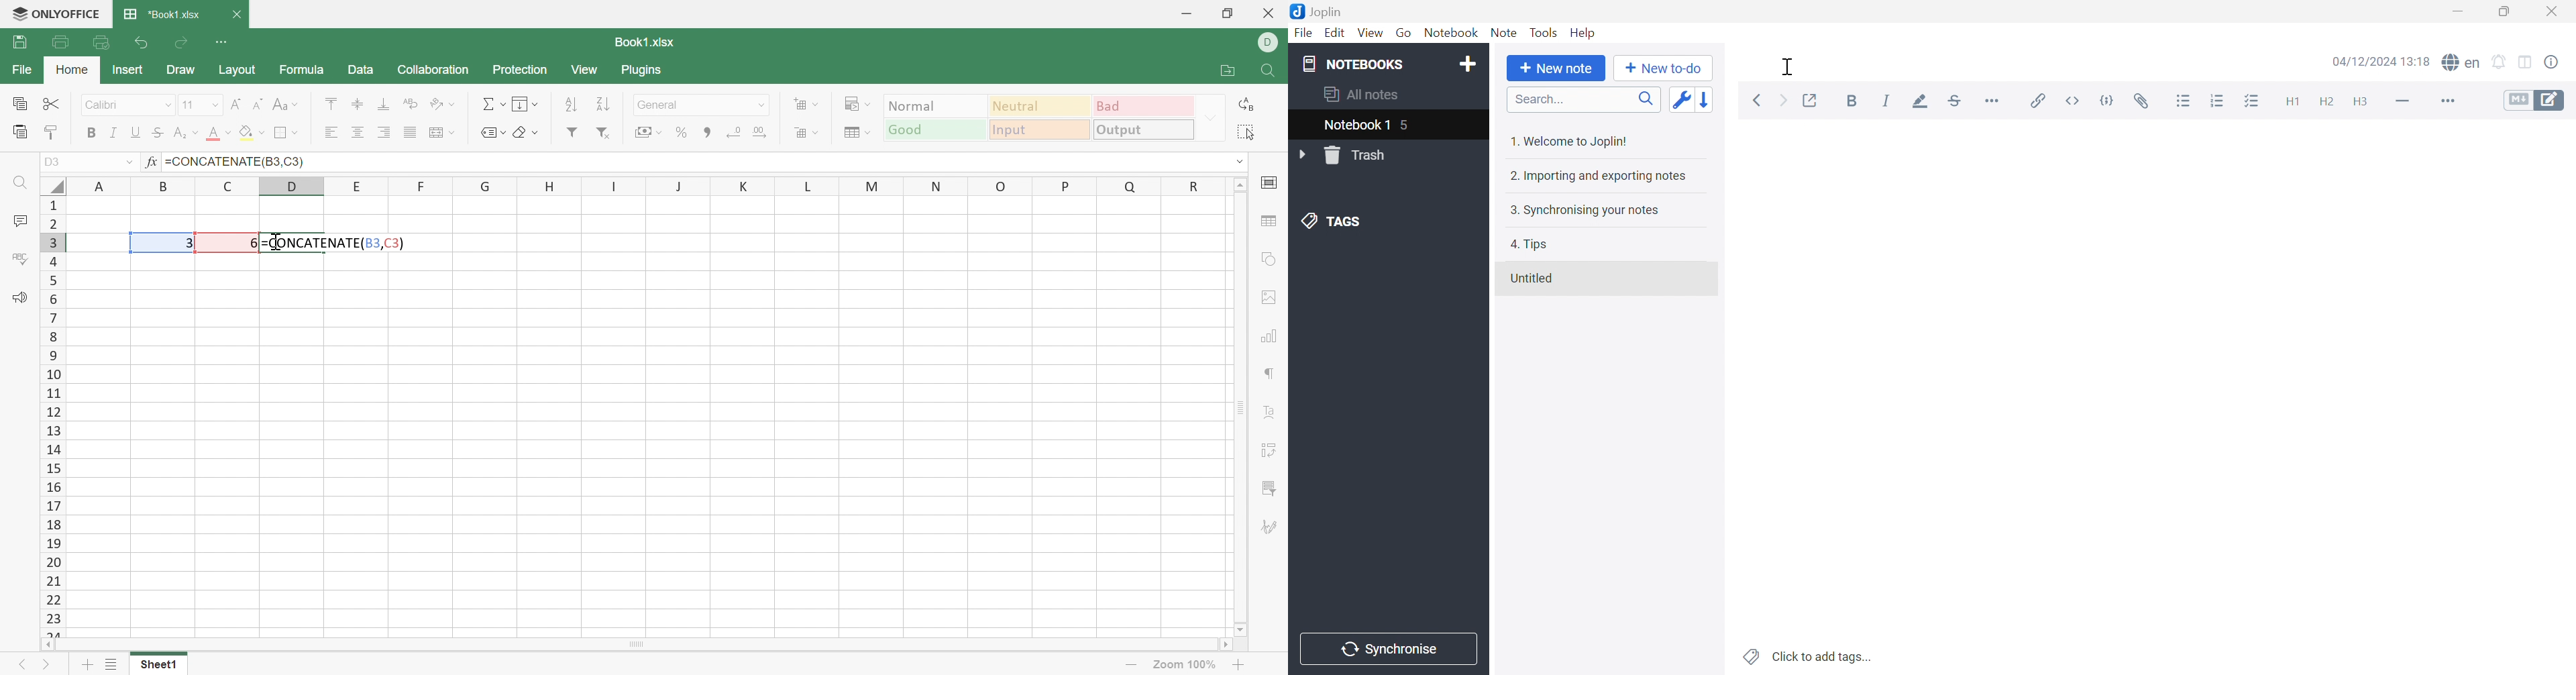 The width and height of the screenshot is (2576, 700). What do you see at coordinates (1597, 176) in the screenshot?
I see `2. Importing and exporting notes` at bounding box center [1597, 176].